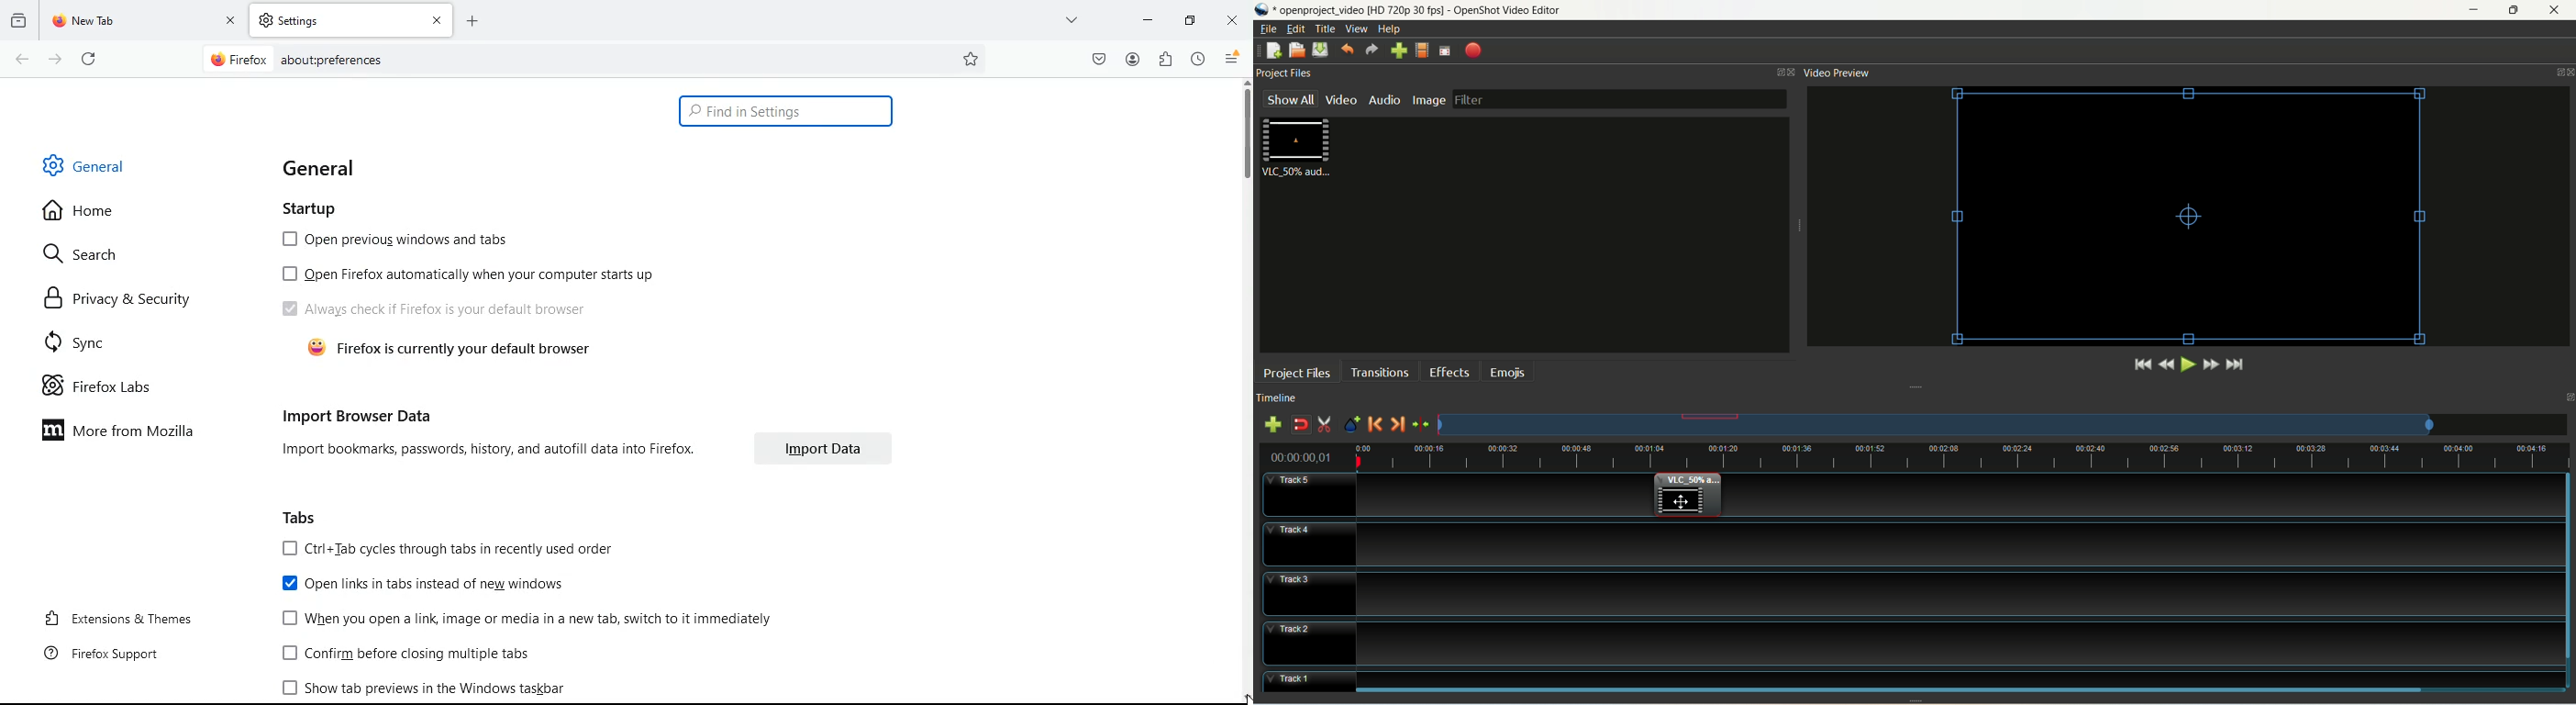  What do you see at coordinates (318, 210) in the screenshot?
I see `startup` at bounding box center [318, 210].